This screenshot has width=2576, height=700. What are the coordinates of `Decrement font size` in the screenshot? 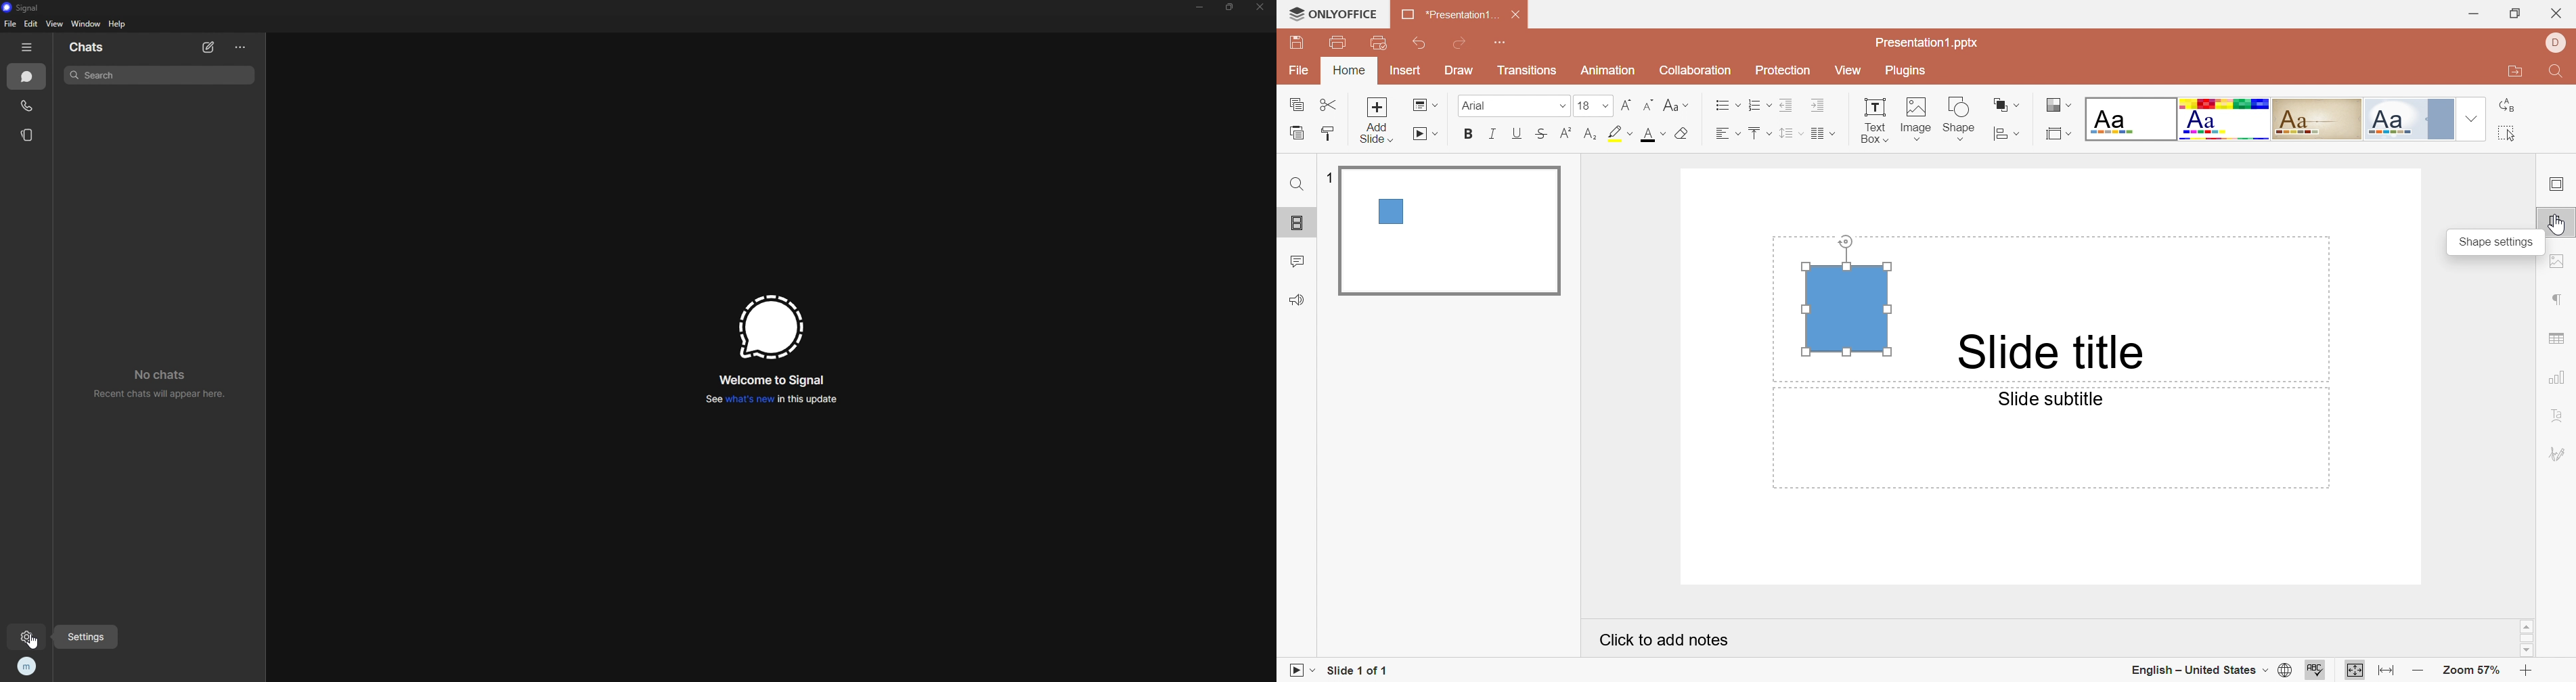 It's located at (1648, 106).